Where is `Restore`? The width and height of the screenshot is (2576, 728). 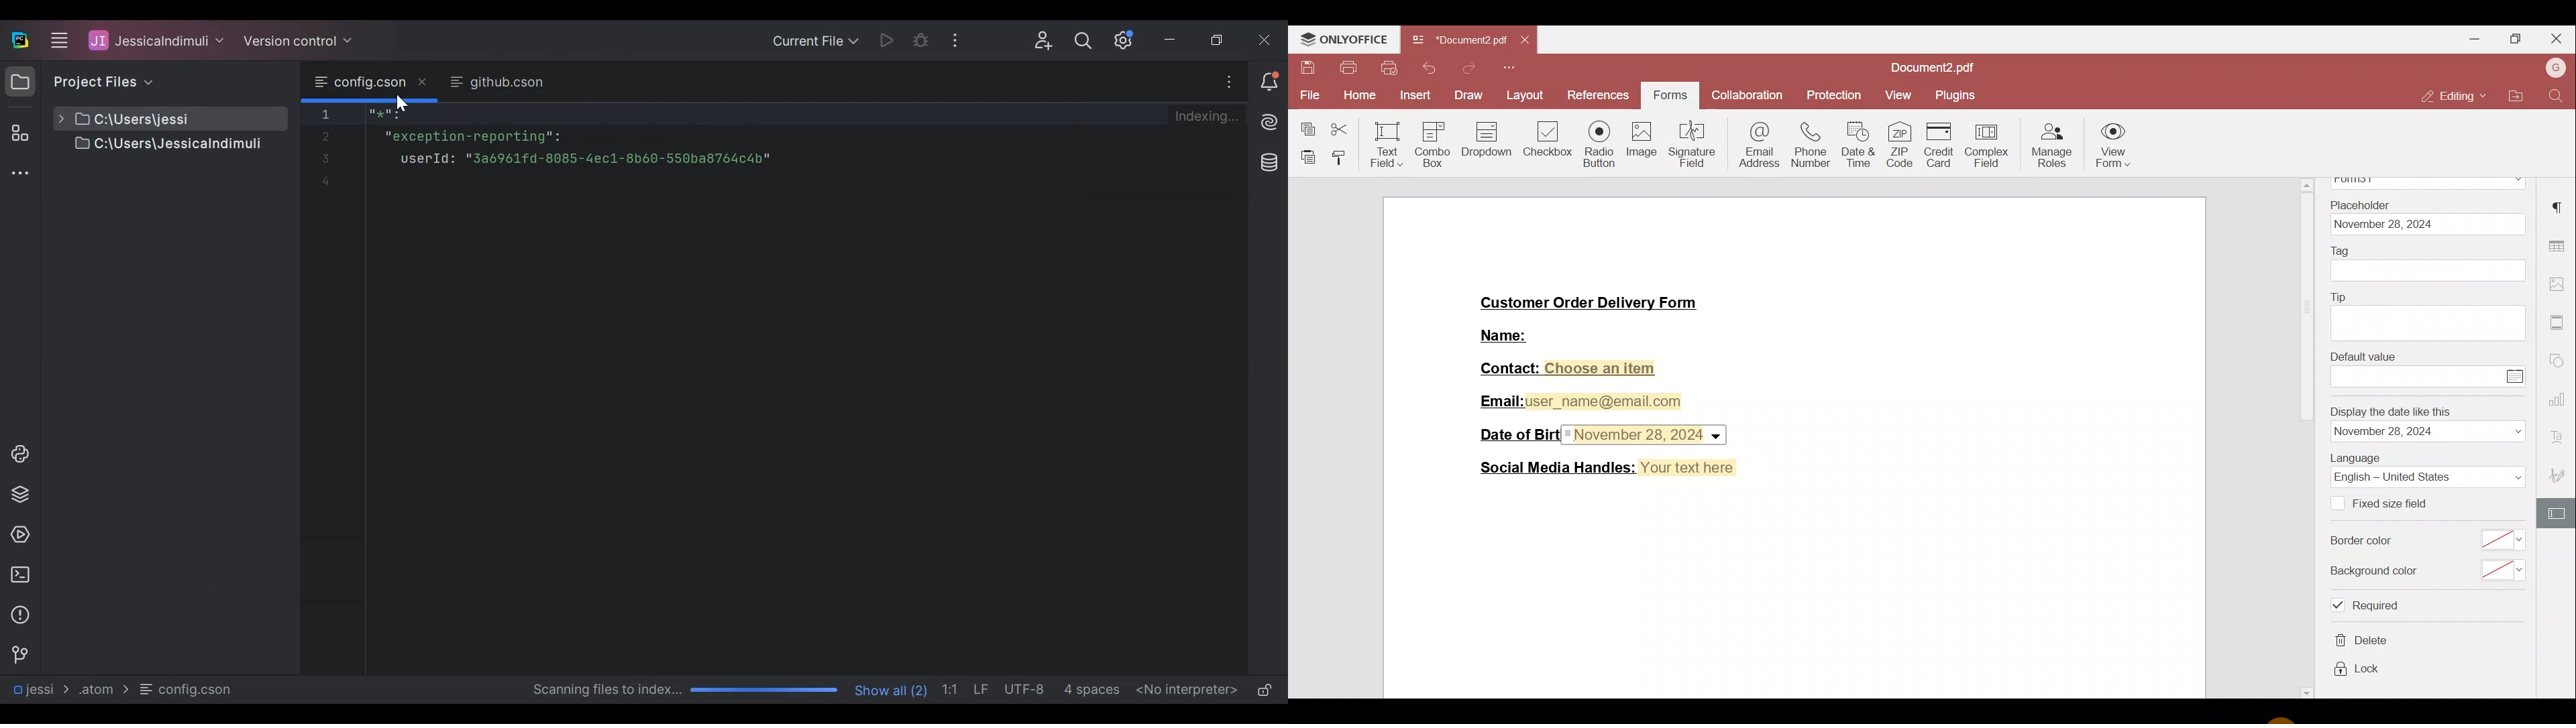 Restore is located at coordinates (1220, 40).